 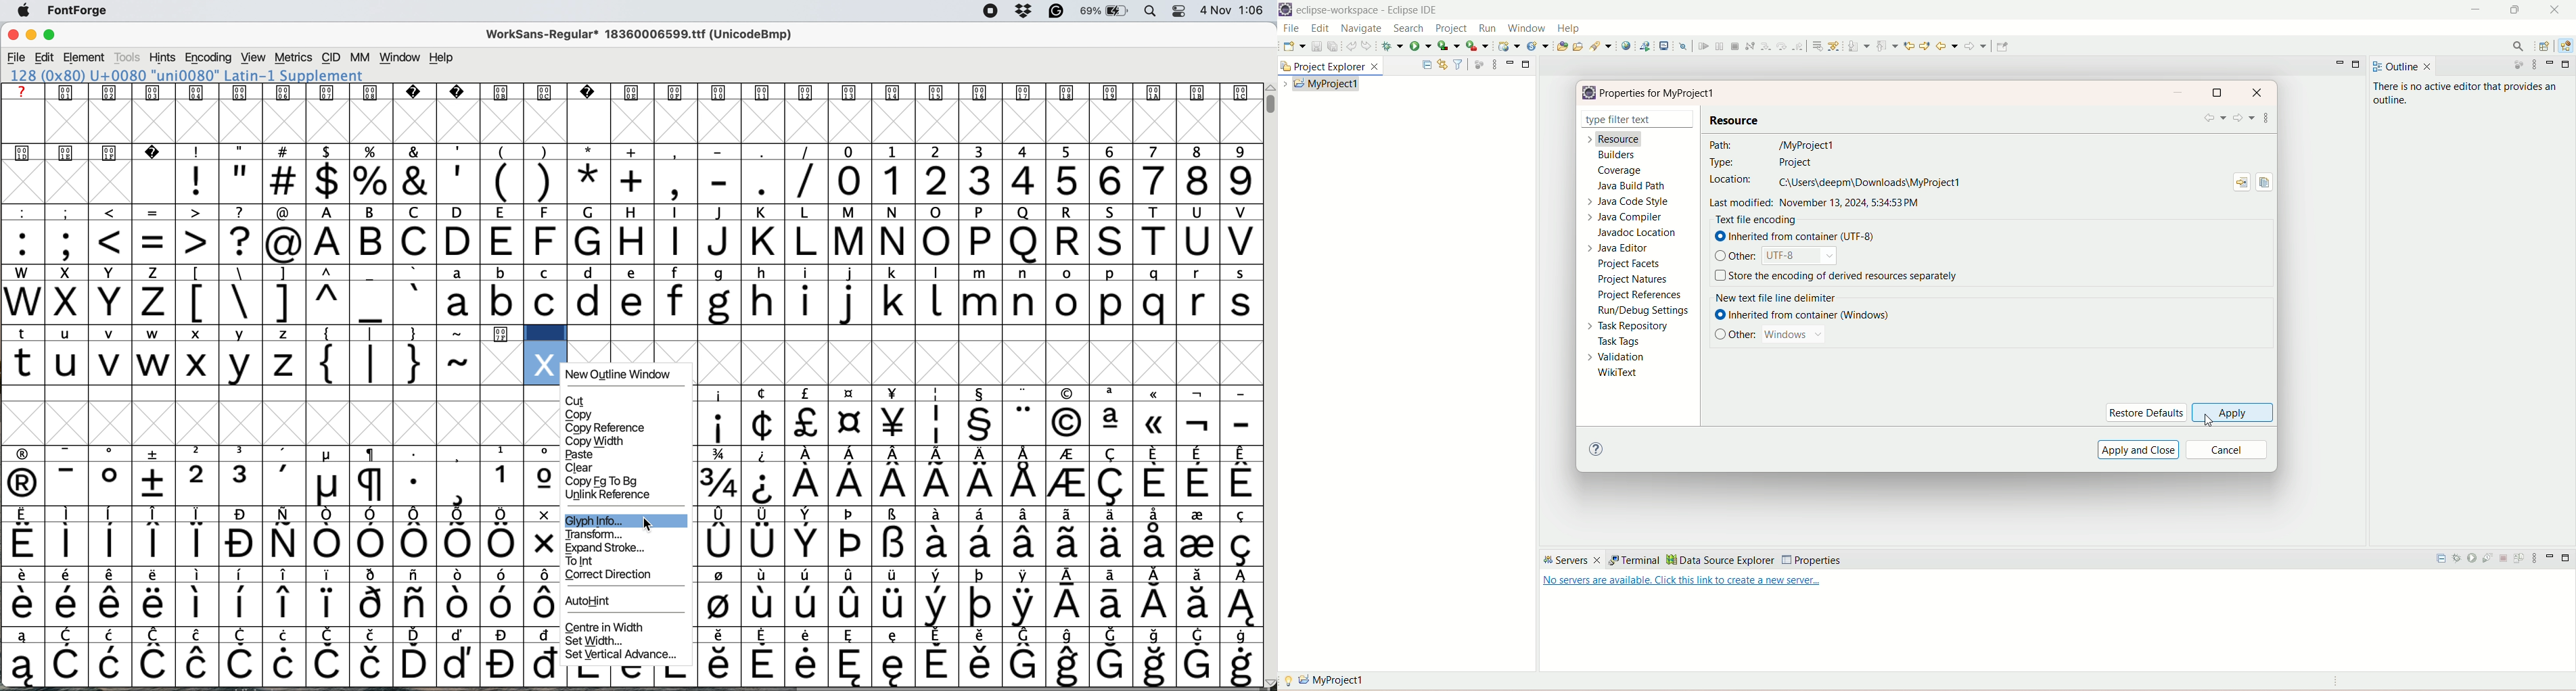 What do you see at coordinates (331, 58) in the screenshot?
I see `cid` at bounding box center [331, 58].